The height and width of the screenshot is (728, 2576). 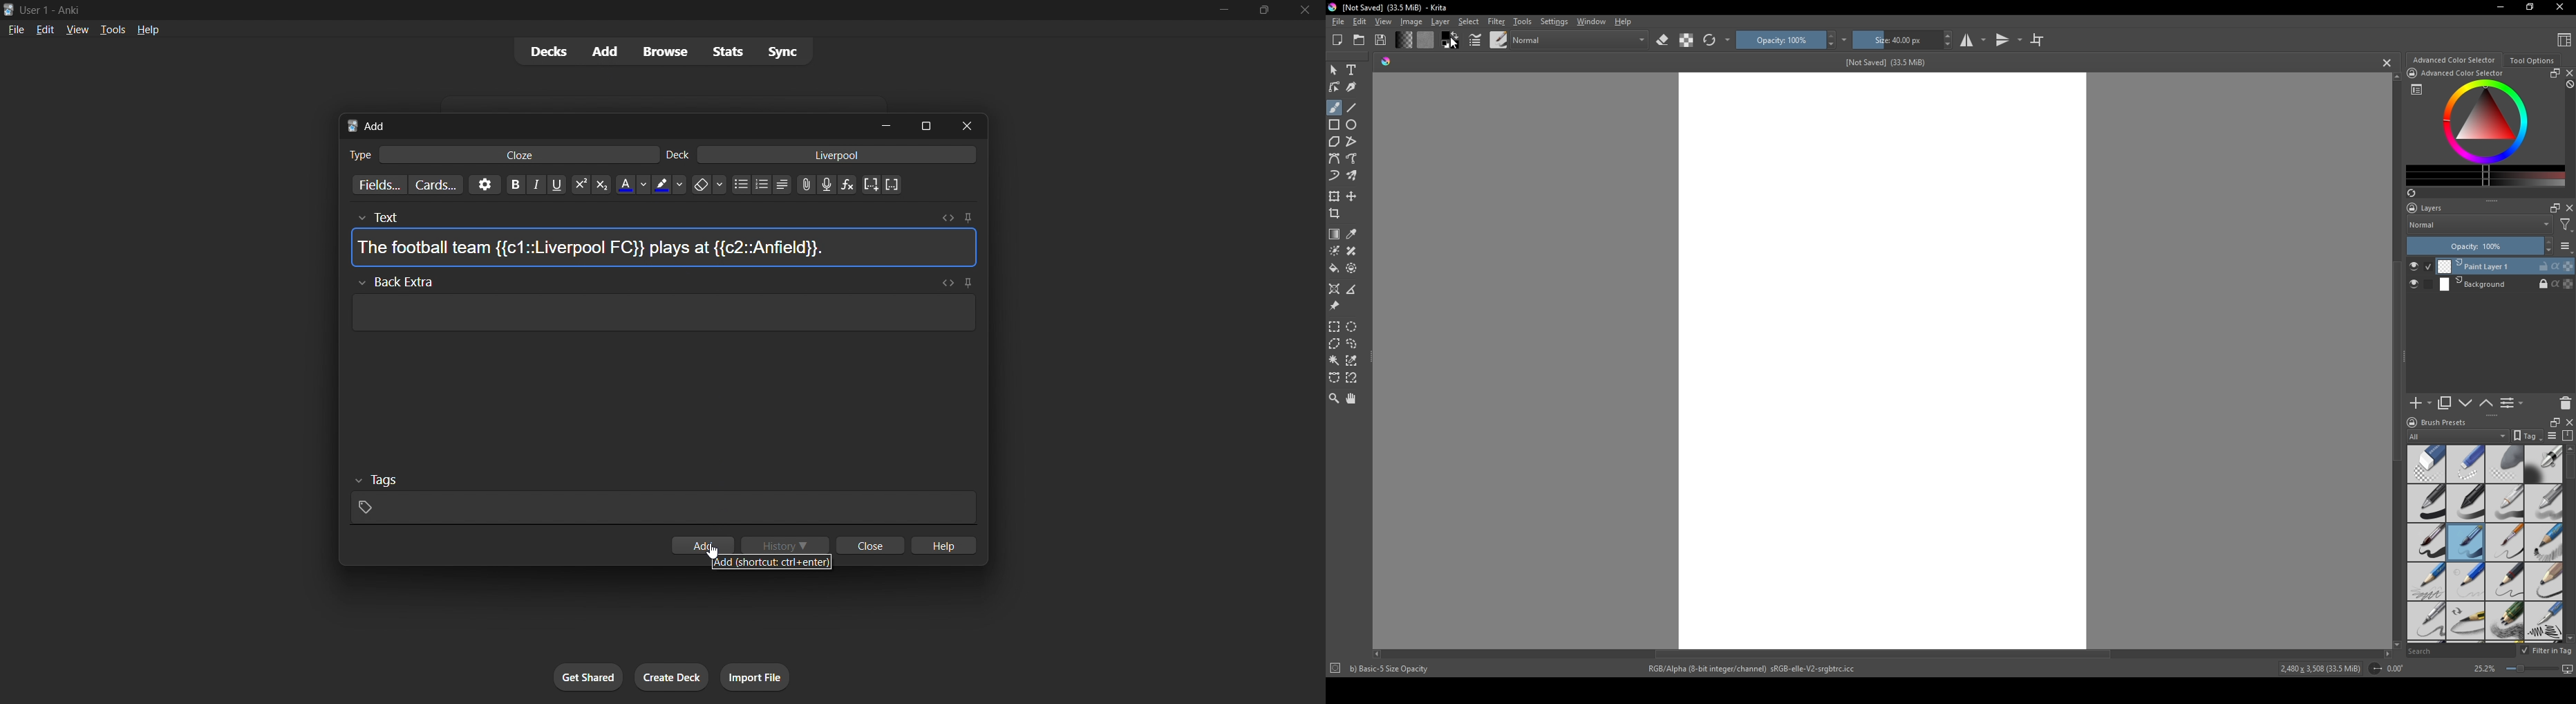 What do you see at coordinates (664, 499) in the screenshot?
I see `card tags` at bounding box center [664, 499].